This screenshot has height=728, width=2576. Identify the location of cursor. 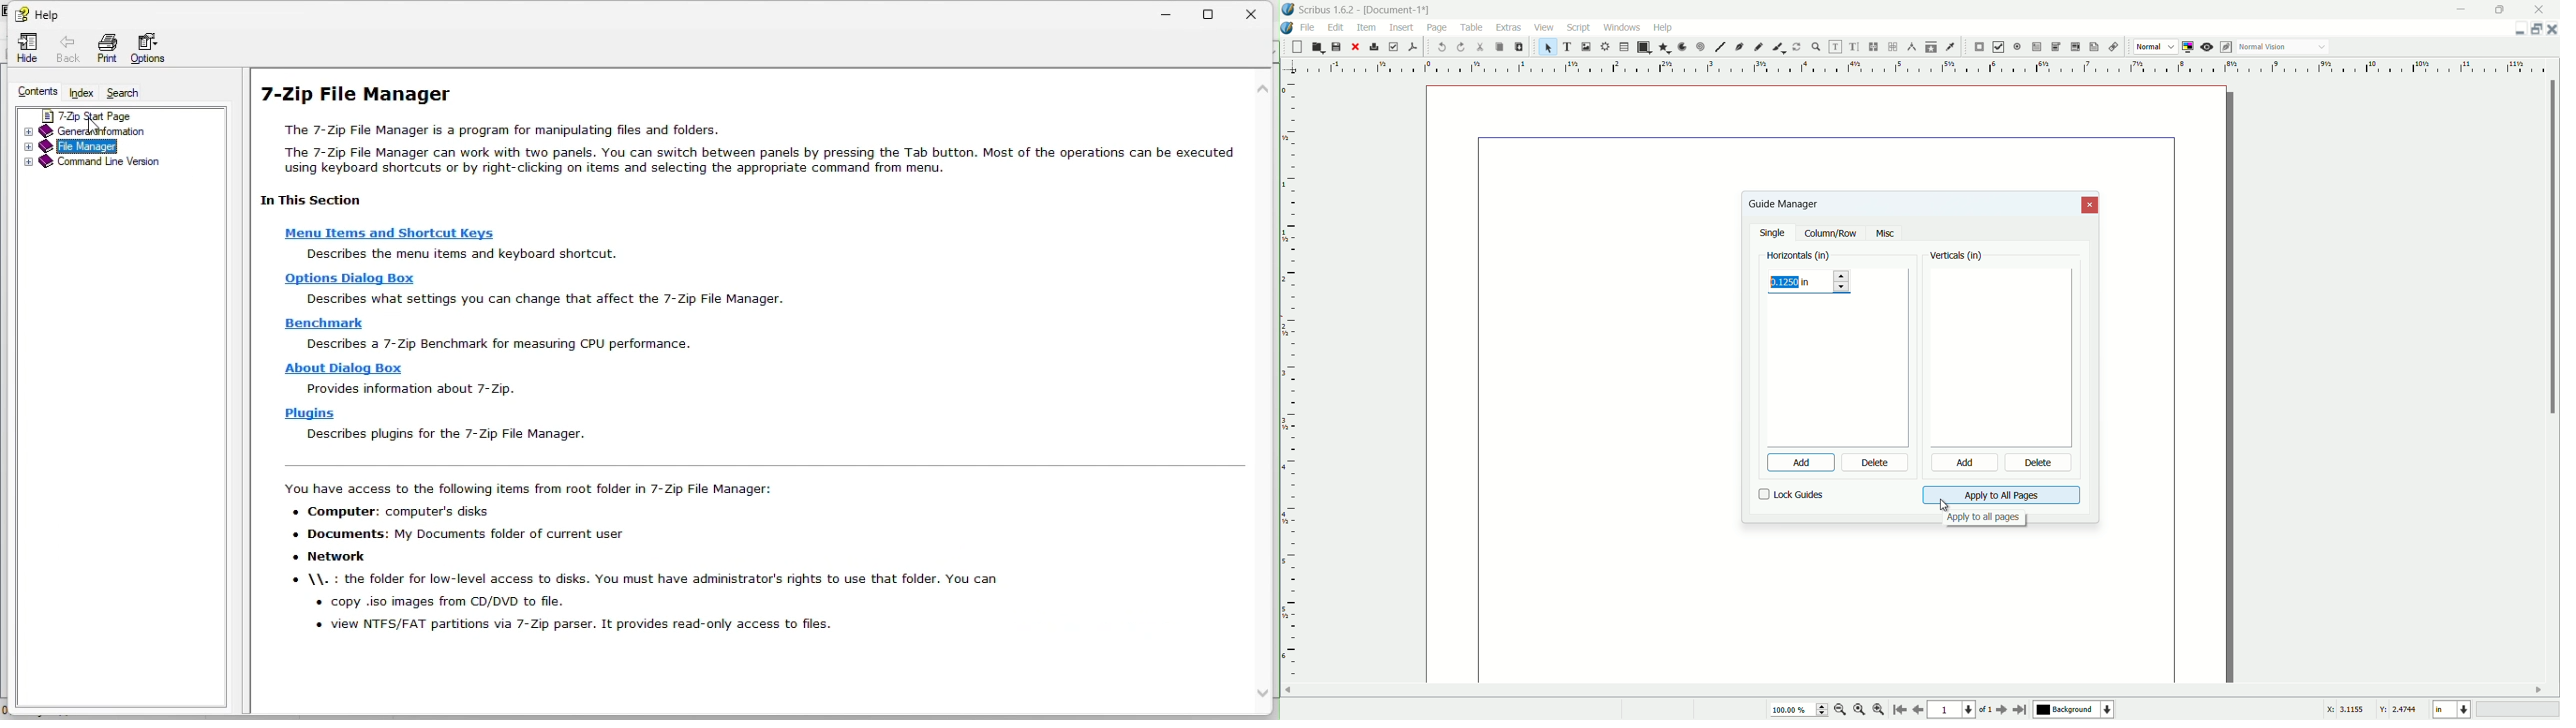
(1437, 37).